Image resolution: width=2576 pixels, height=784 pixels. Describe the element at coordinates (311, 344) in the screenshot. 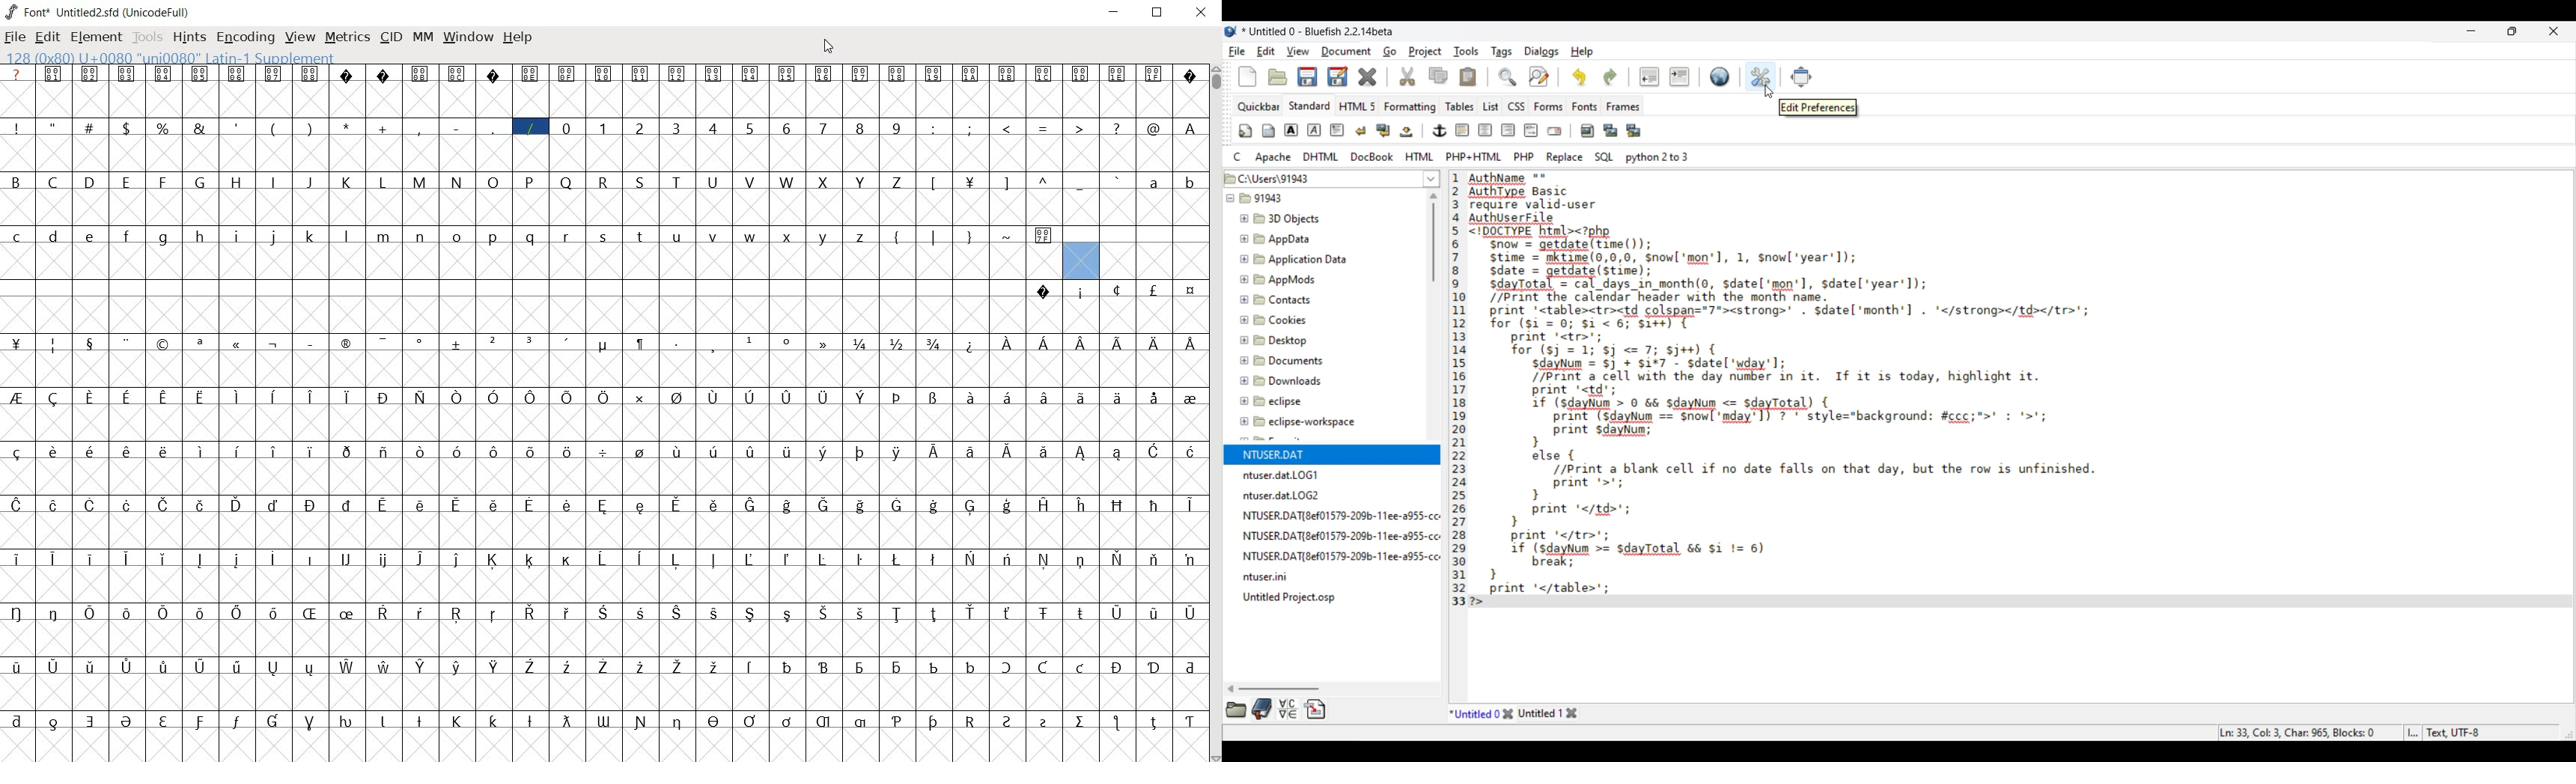

I see `glyph` at that location.